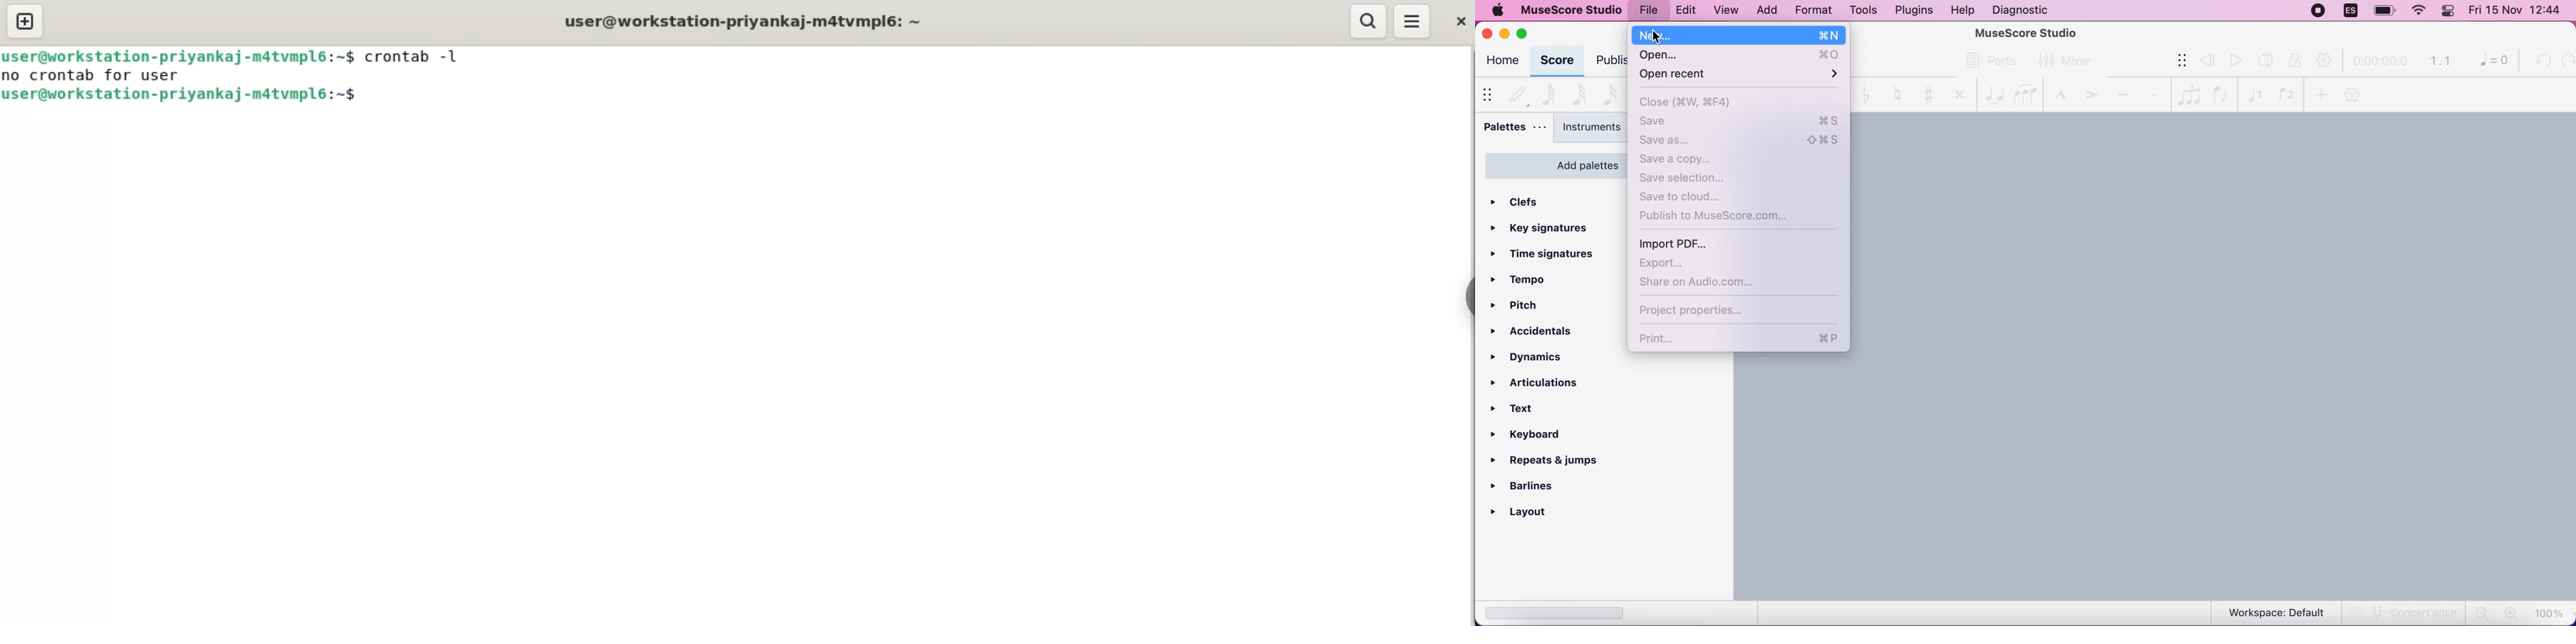  What do you see at coordinates (2279, 613) in the screenshot?
I see `workspace: default` at bounding box center [2279, 613].